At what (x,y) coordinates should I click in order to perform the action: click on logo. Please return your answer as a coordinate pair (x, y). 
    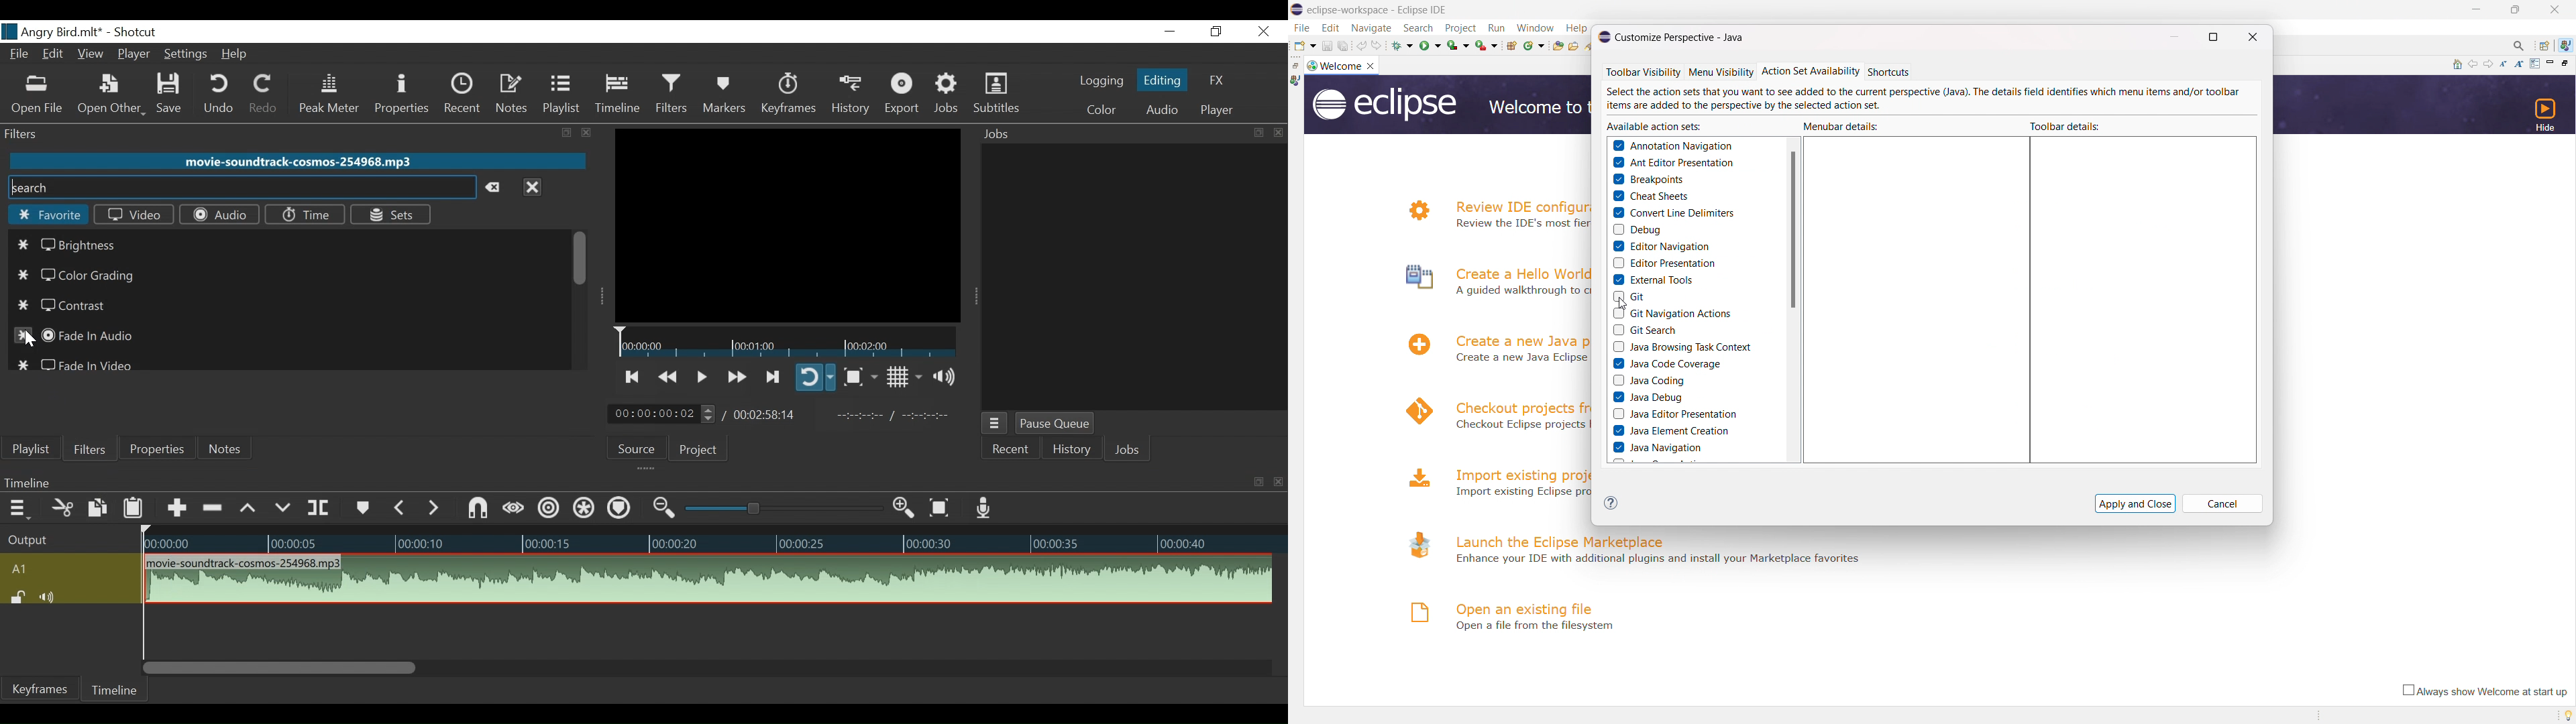
    Looking at the image, I should click on (1415, 544).